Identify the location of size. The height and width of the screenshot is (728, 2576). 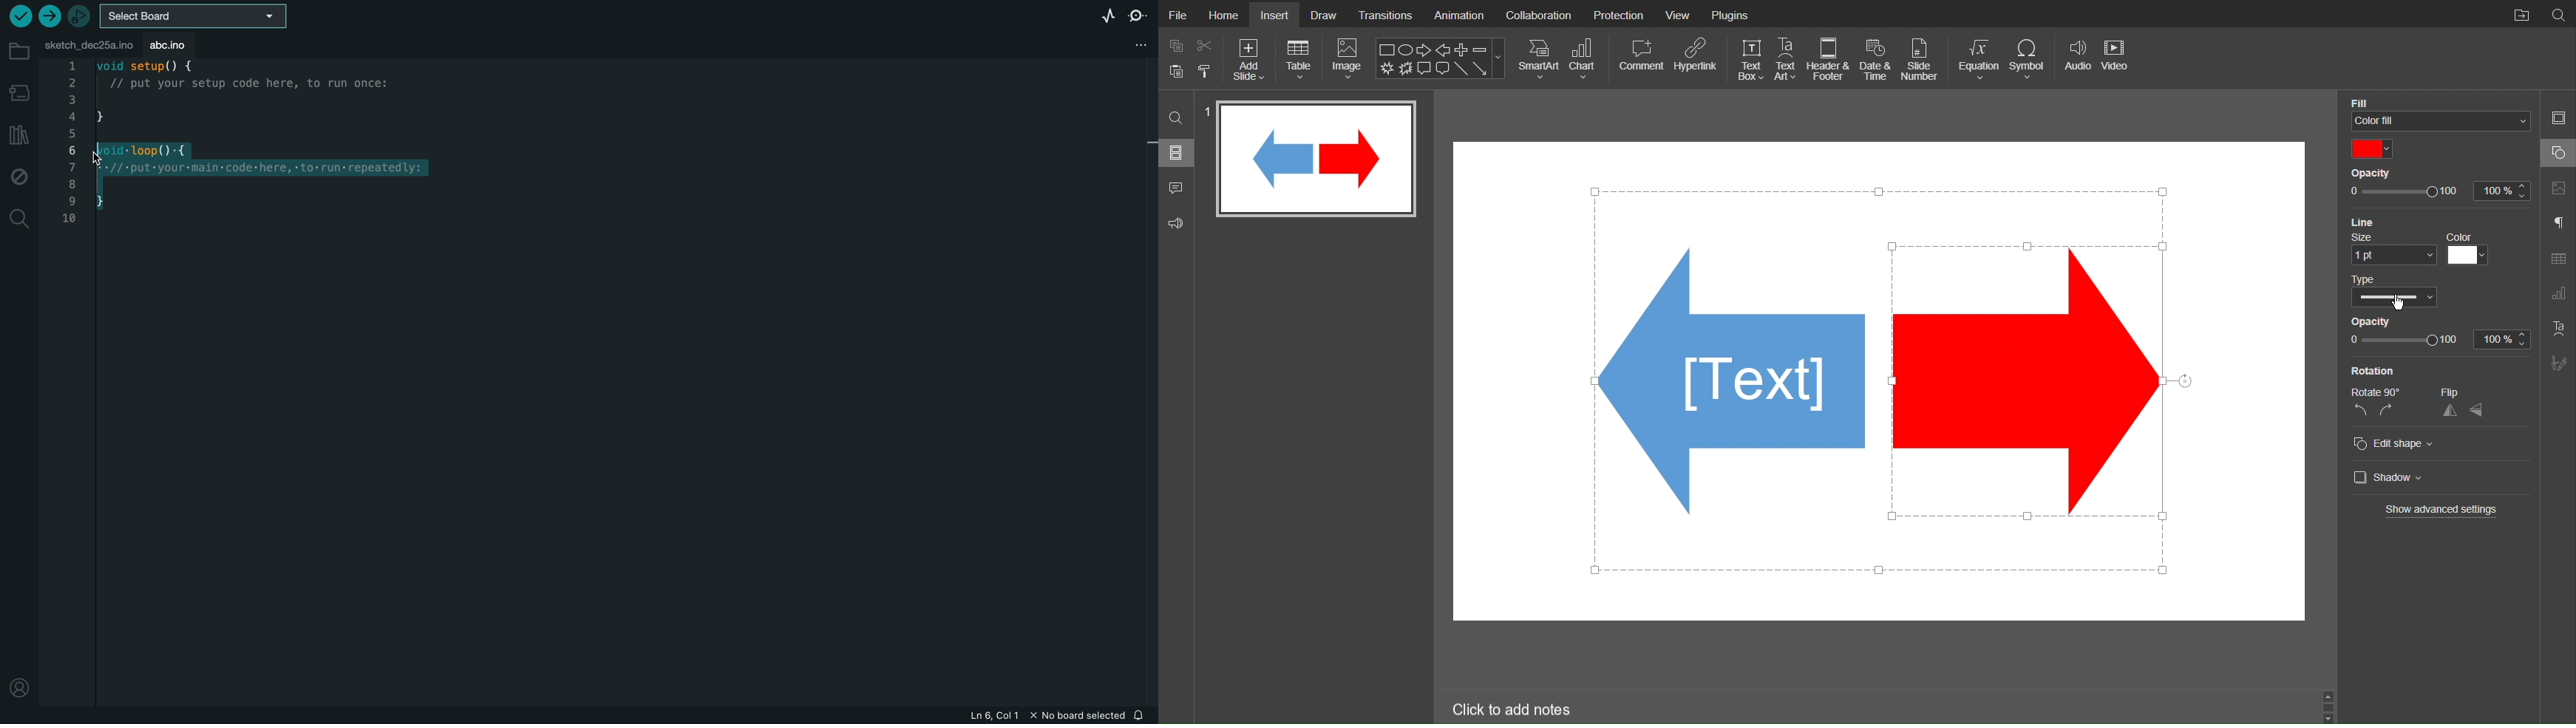
(2388, 247).